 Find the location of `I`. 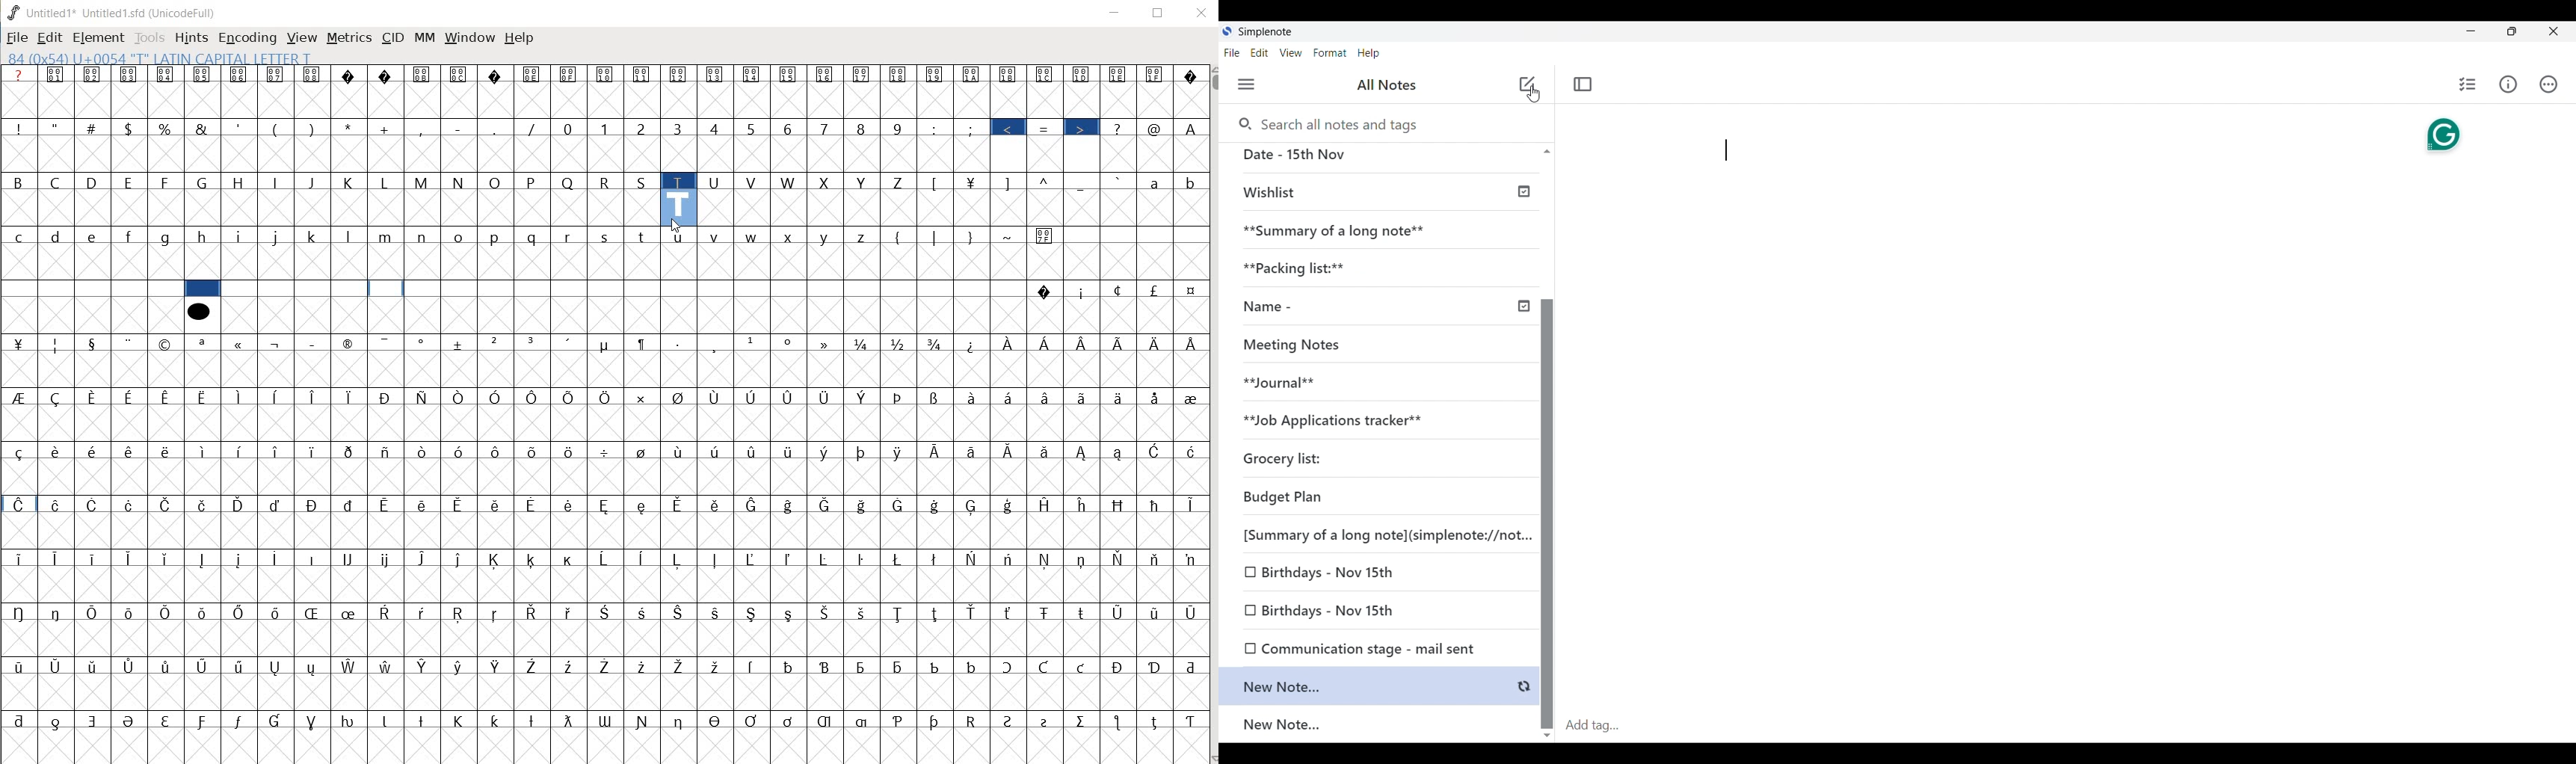

I is located at coordinates (277, 183).